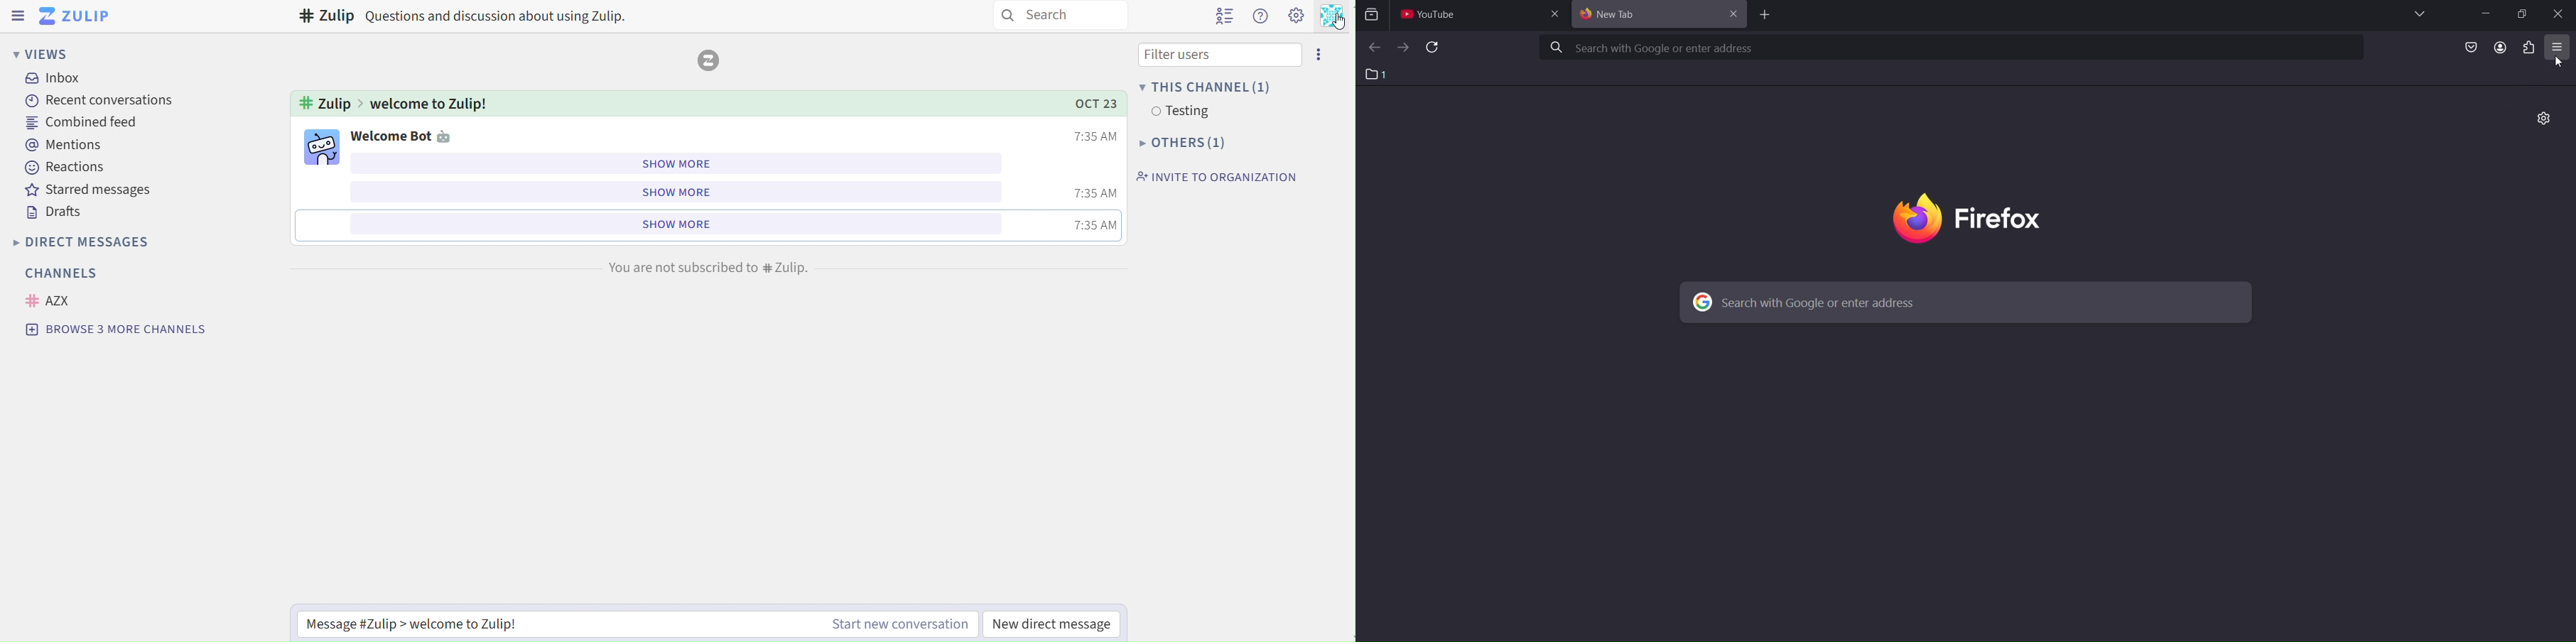  Describe the element at coordinates (2485, 13) in the screenshot. I see `minimize` at that location.